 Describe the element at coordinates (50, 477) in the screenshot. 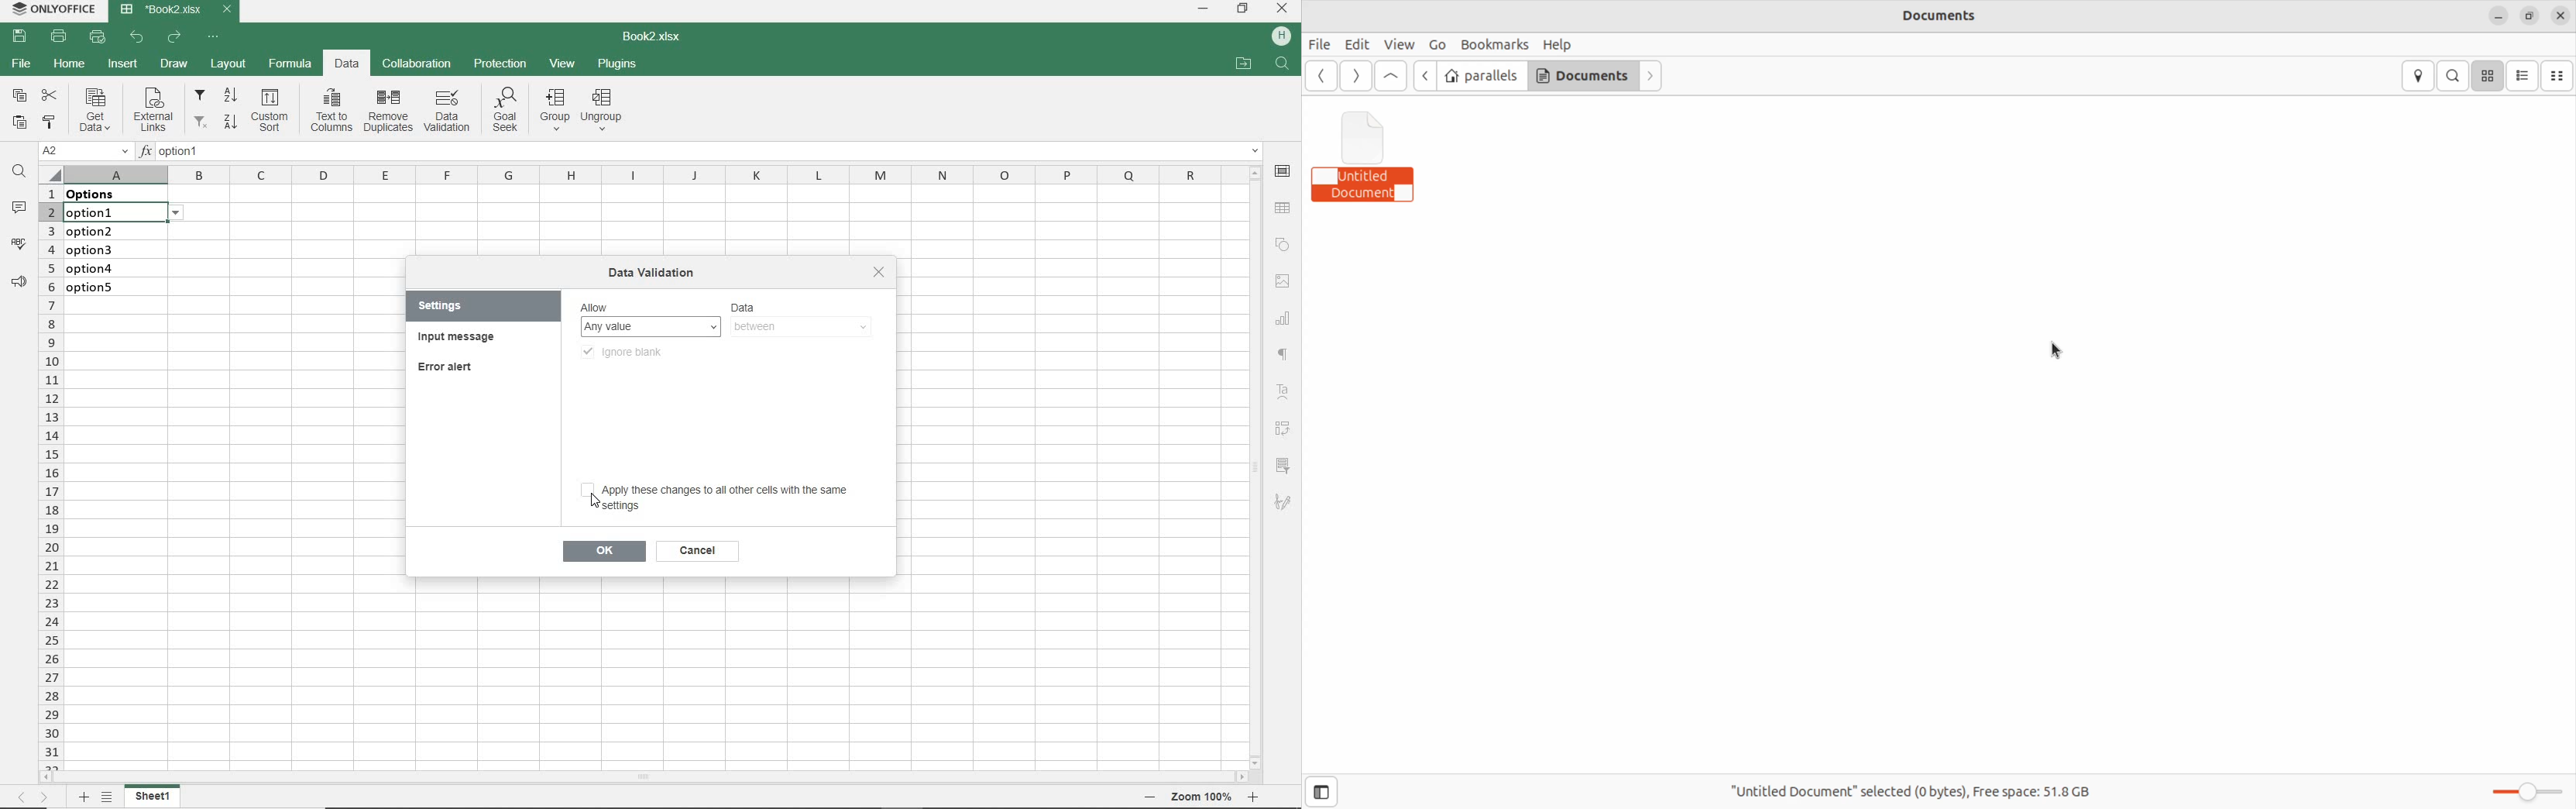

I see `ROWS` at that location.